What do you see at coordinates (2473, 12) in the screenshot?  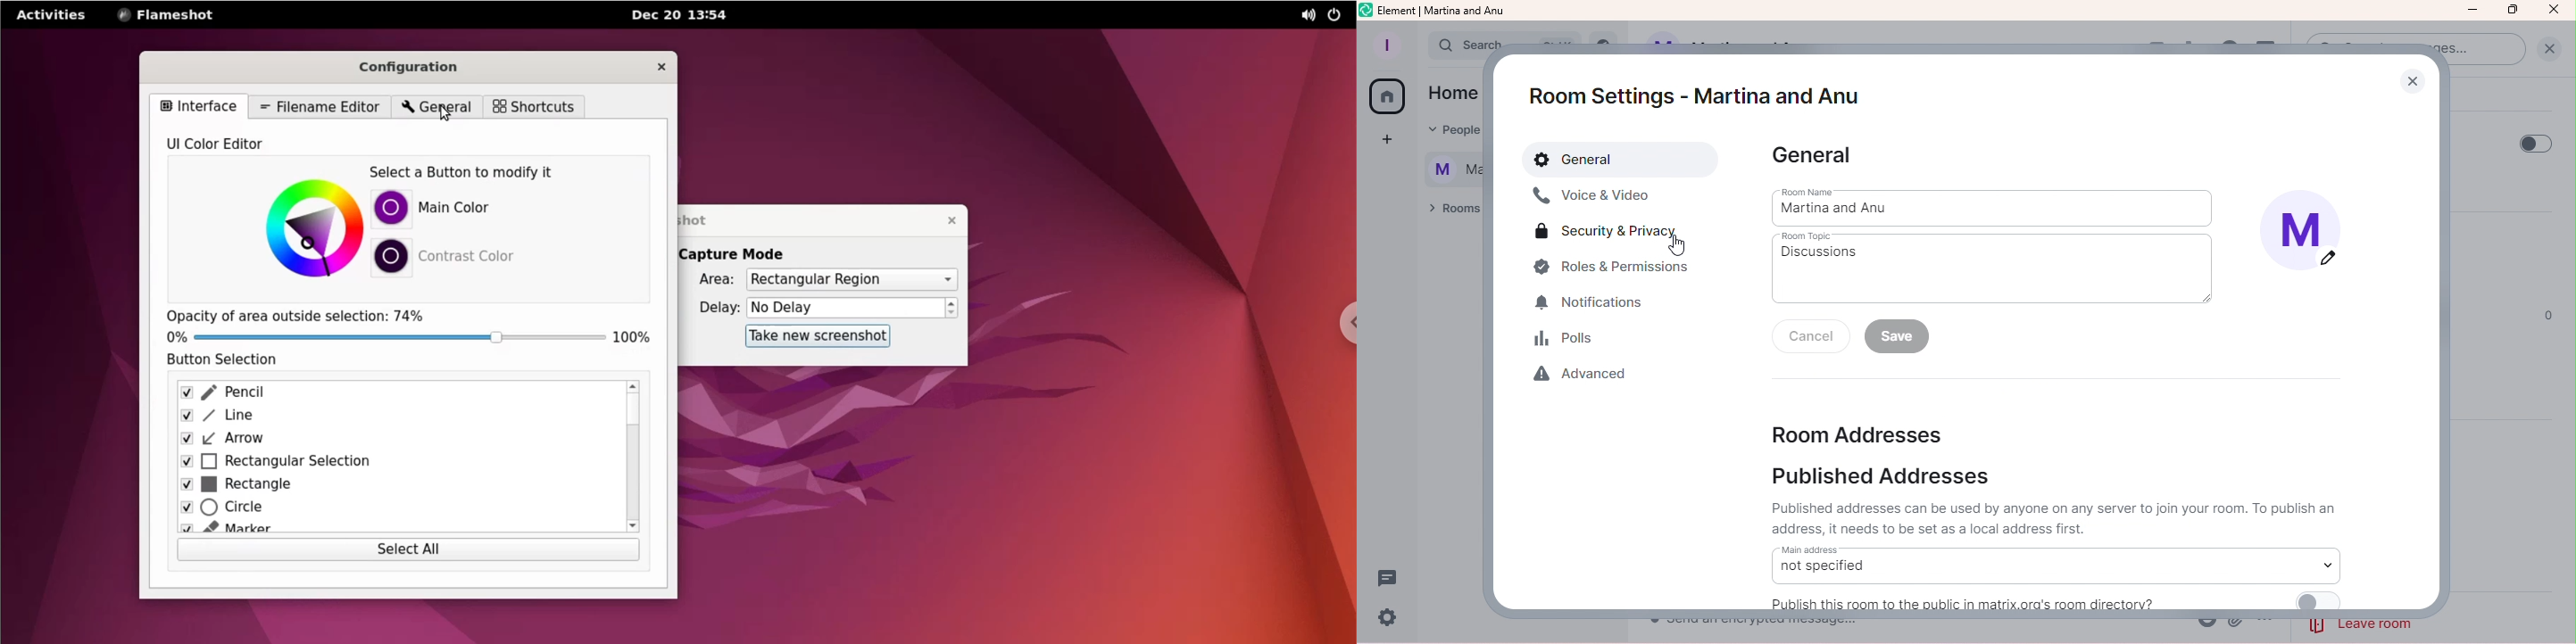 I see `Minimize` at bounding box center [2473, 12].